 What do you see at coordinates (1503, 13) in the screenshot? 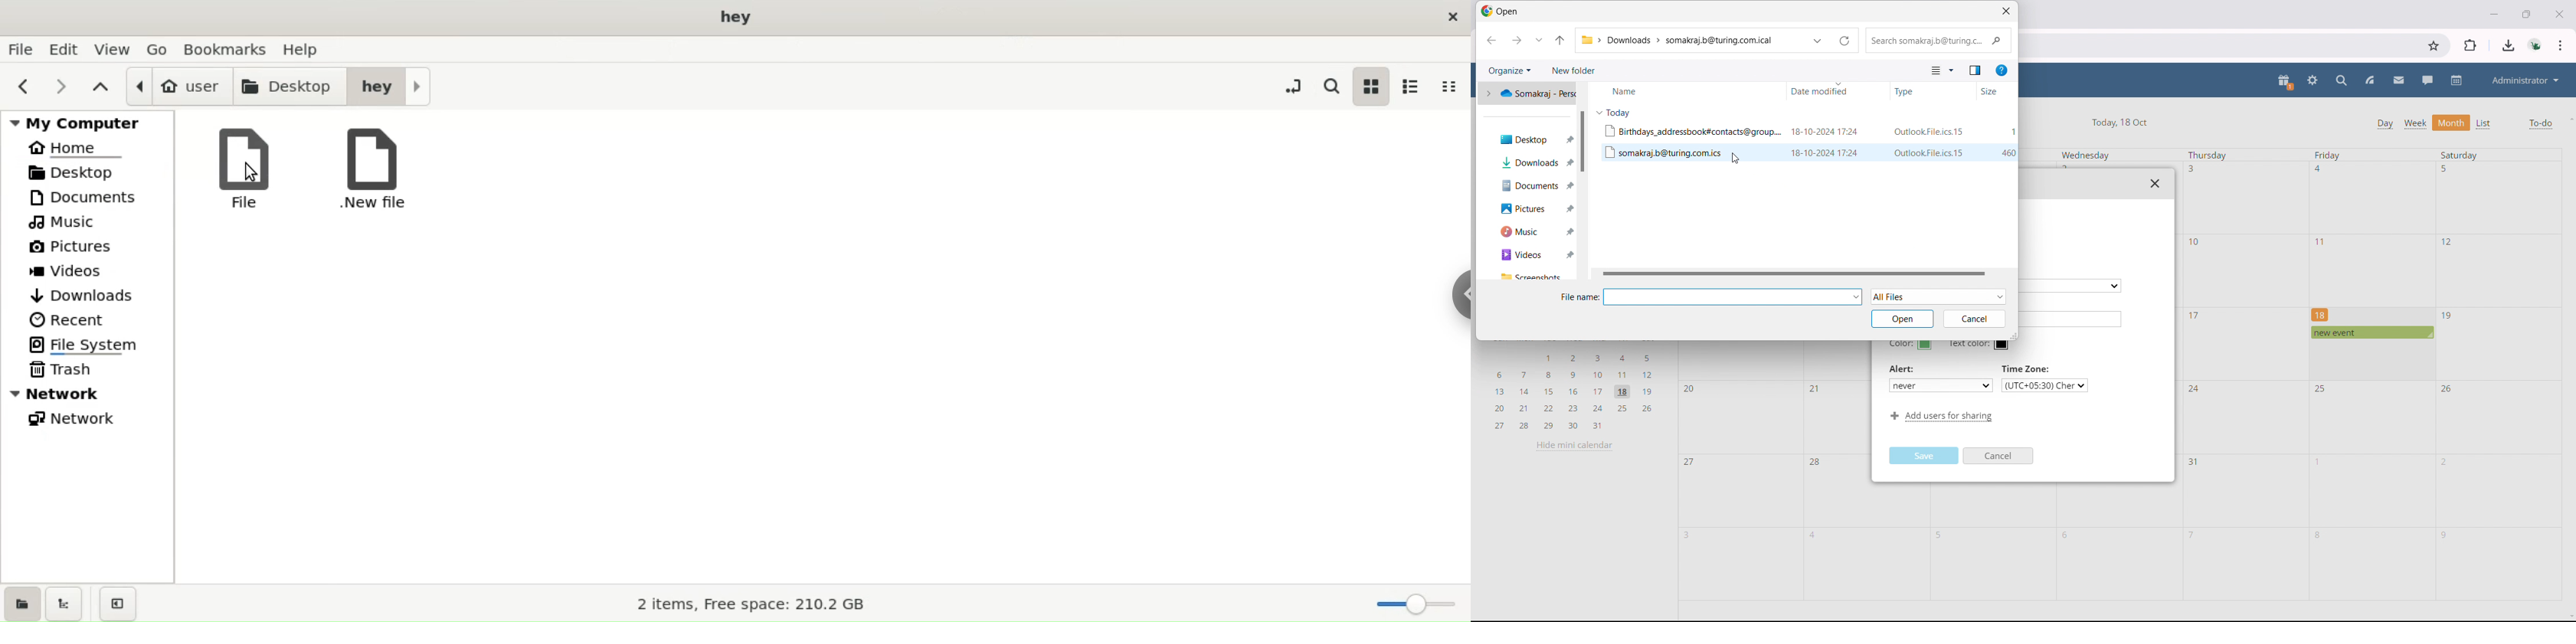
I see `Open` at bounding box center [1503, 13].